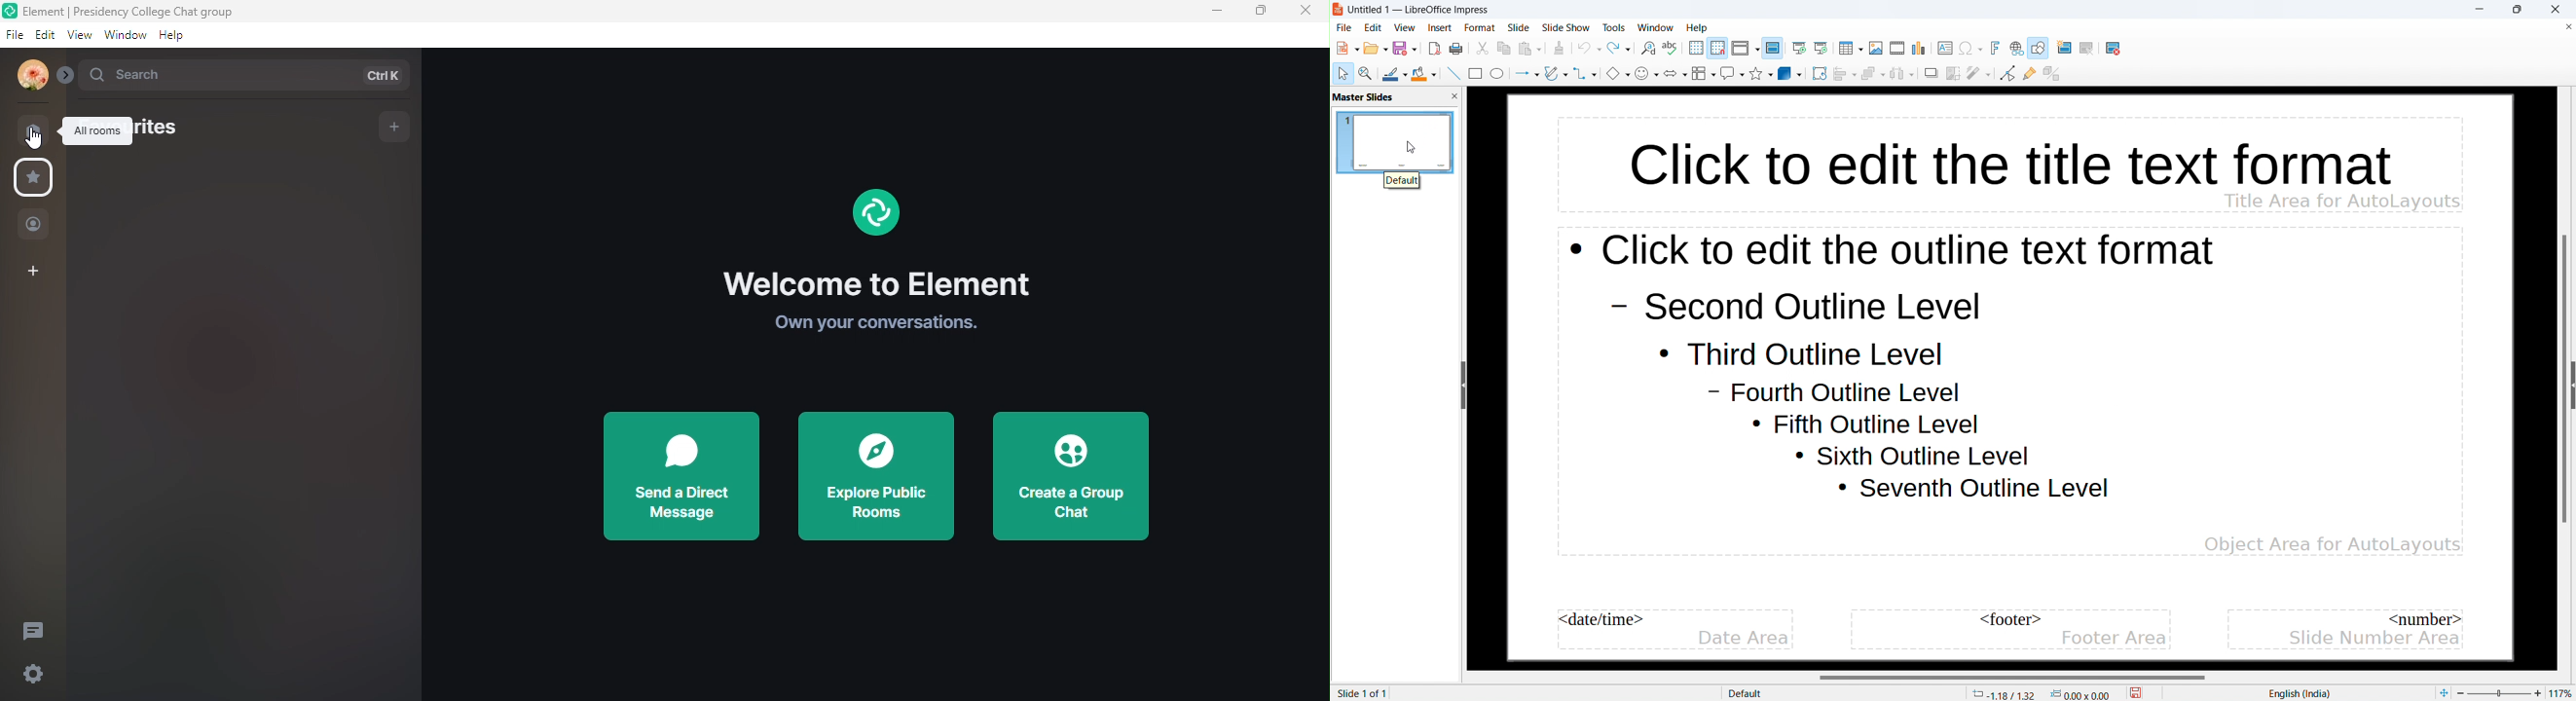 The image size is (2576, 728). What do you see at coordinates (1902, 74) in the screenshot?
I see `select at least three objects to distribute` at bounding box center [1902, 74].